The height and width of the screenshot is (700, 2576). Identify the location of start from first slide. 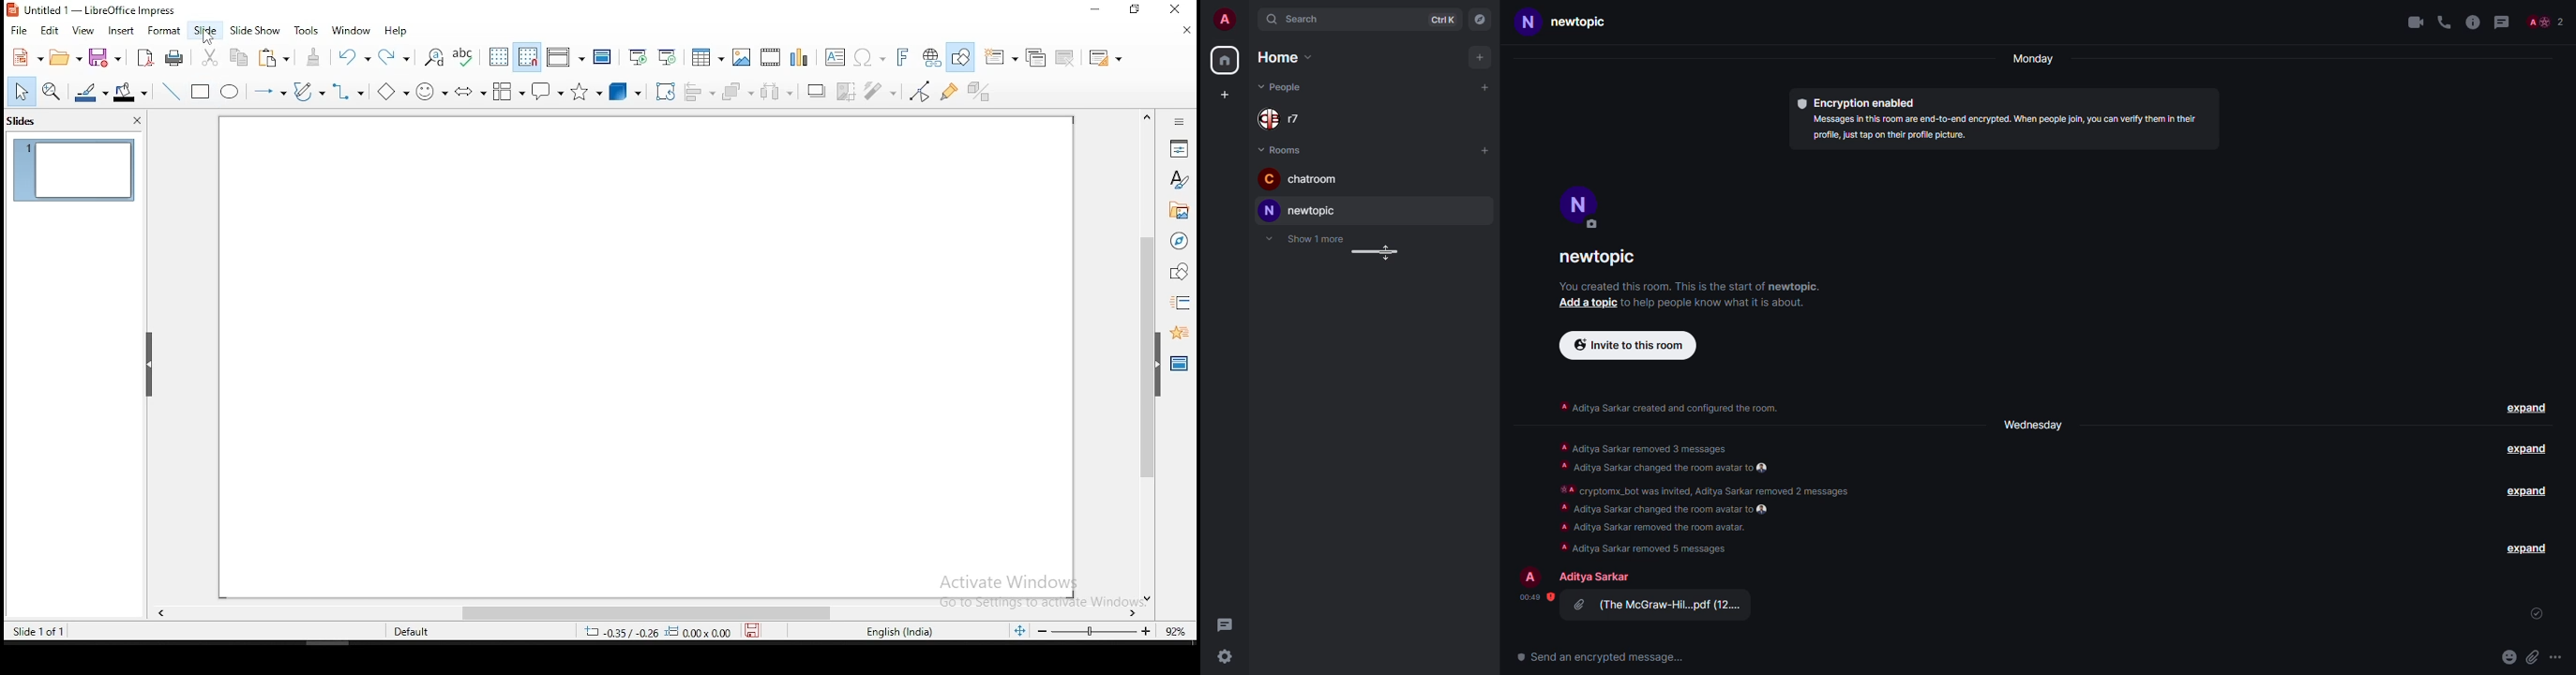
(638, 55).